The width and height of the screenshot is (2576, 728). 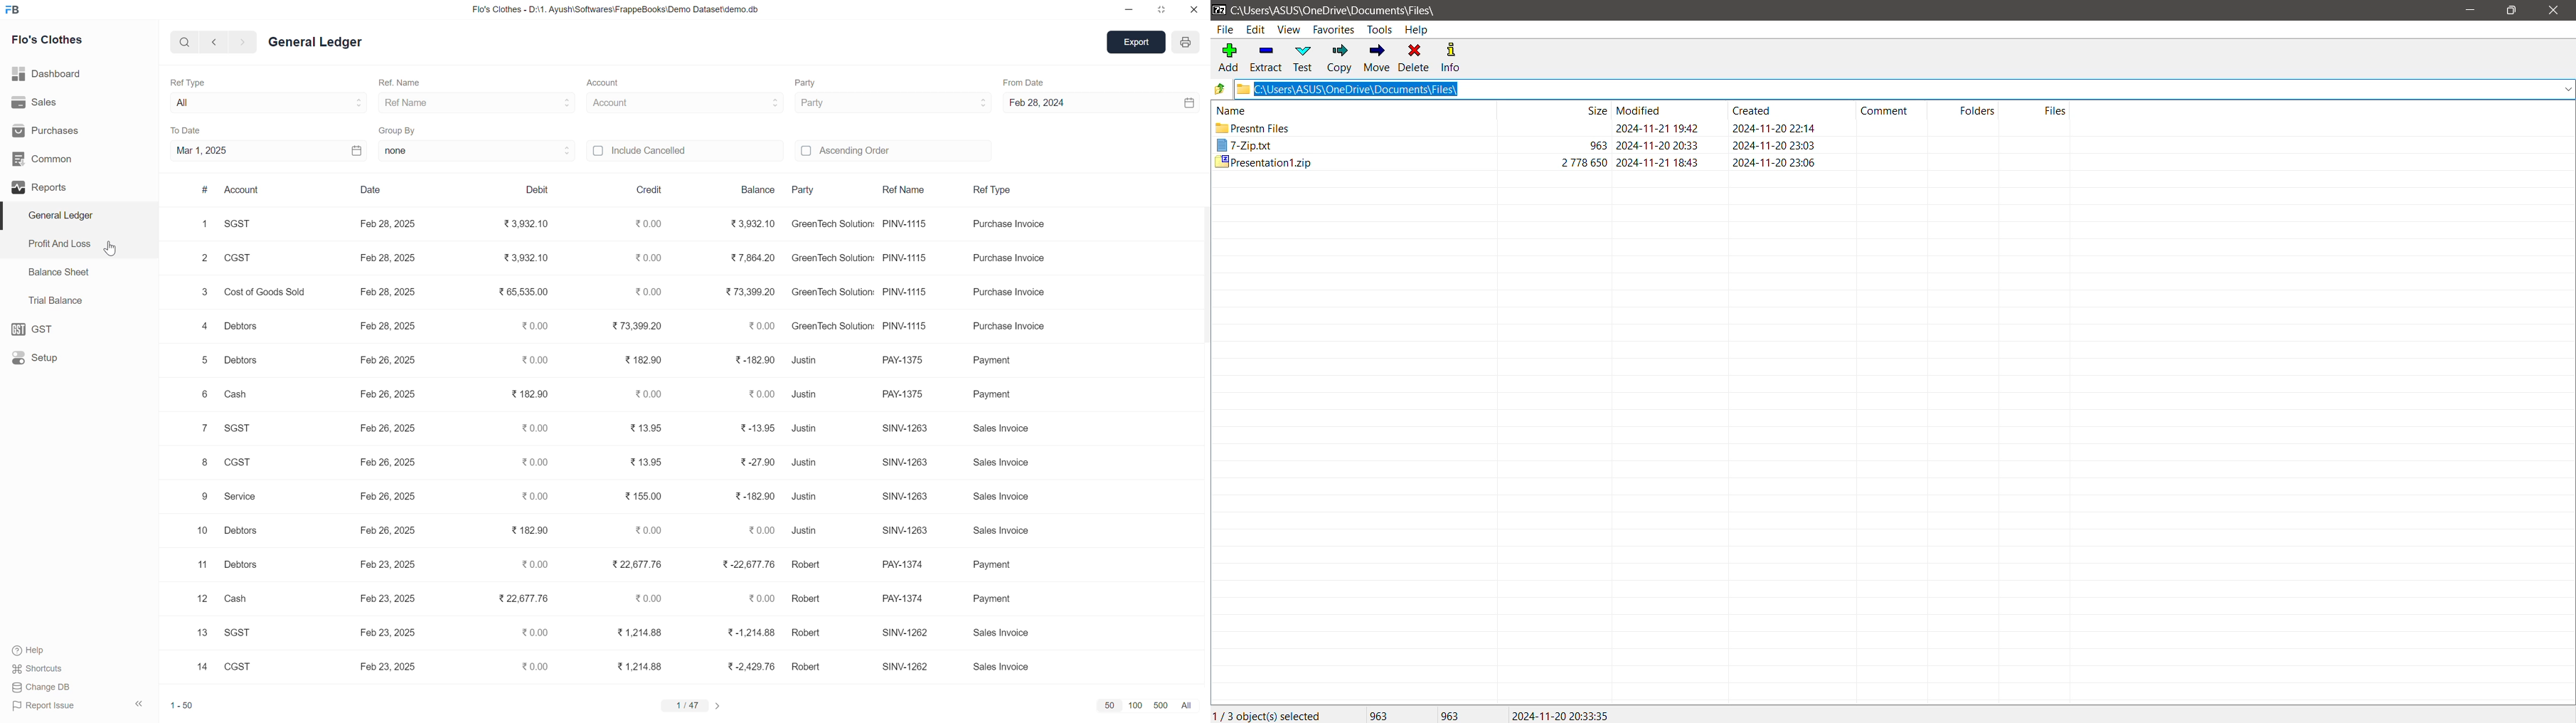 What do you see at coordinates (612, 81) in the screenshot?
I see `Account` at bounding box center [612, 81].